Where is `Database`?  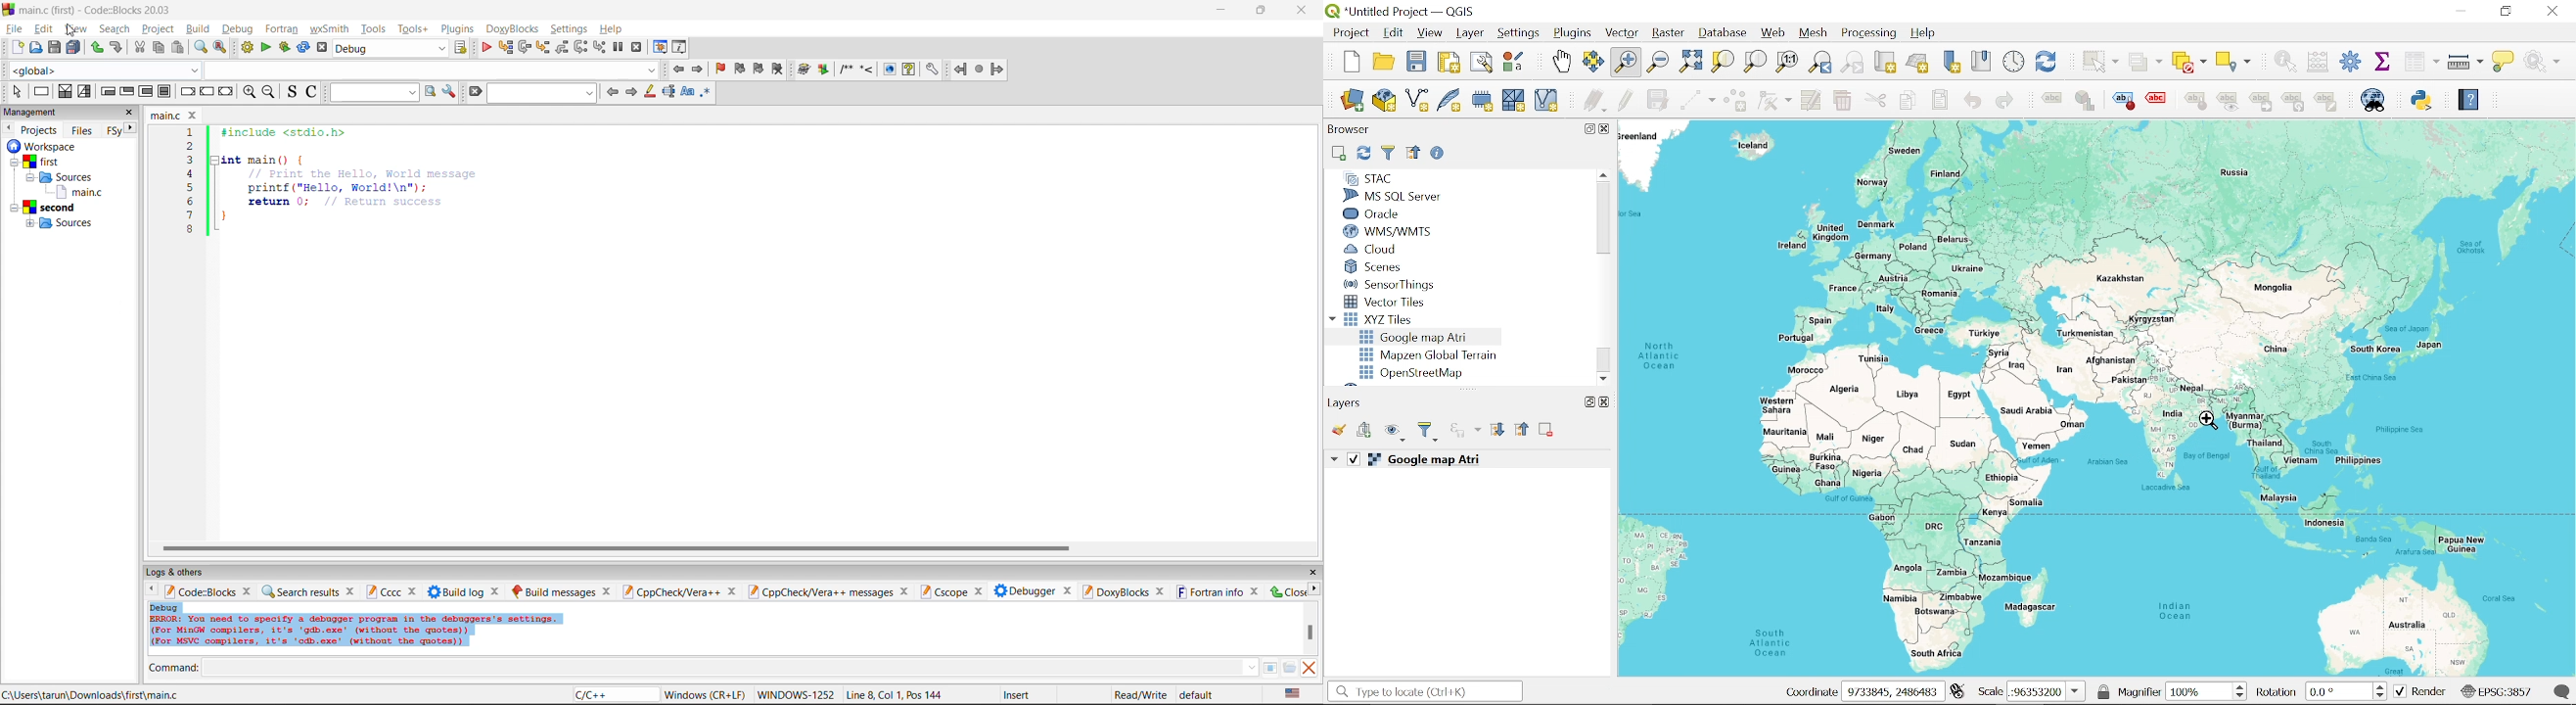
Database is located at coordinates (1724, 34).